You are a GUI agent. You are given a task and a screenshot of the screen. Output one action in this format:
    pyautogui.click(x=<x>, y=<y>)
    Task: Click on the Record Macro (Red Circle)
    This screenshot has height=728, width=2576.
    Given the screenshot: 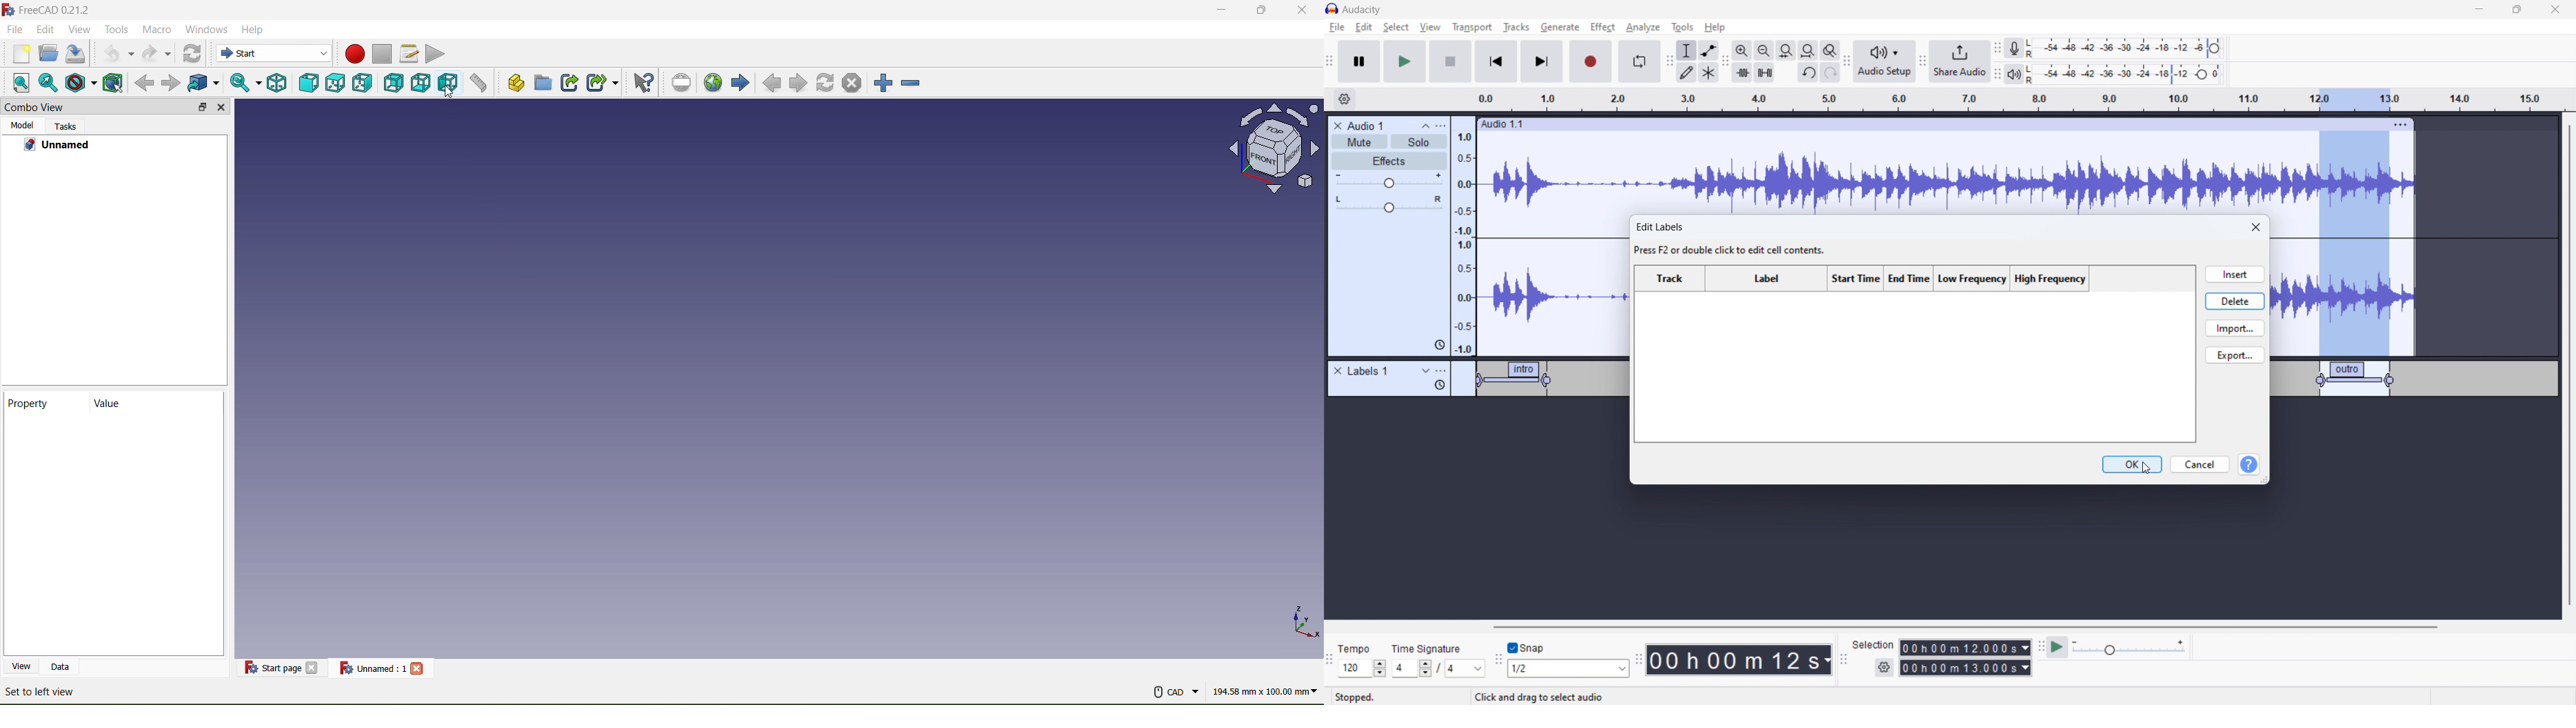 What is the action you would take?
    pyautogui.click(x=354, y=54)
    